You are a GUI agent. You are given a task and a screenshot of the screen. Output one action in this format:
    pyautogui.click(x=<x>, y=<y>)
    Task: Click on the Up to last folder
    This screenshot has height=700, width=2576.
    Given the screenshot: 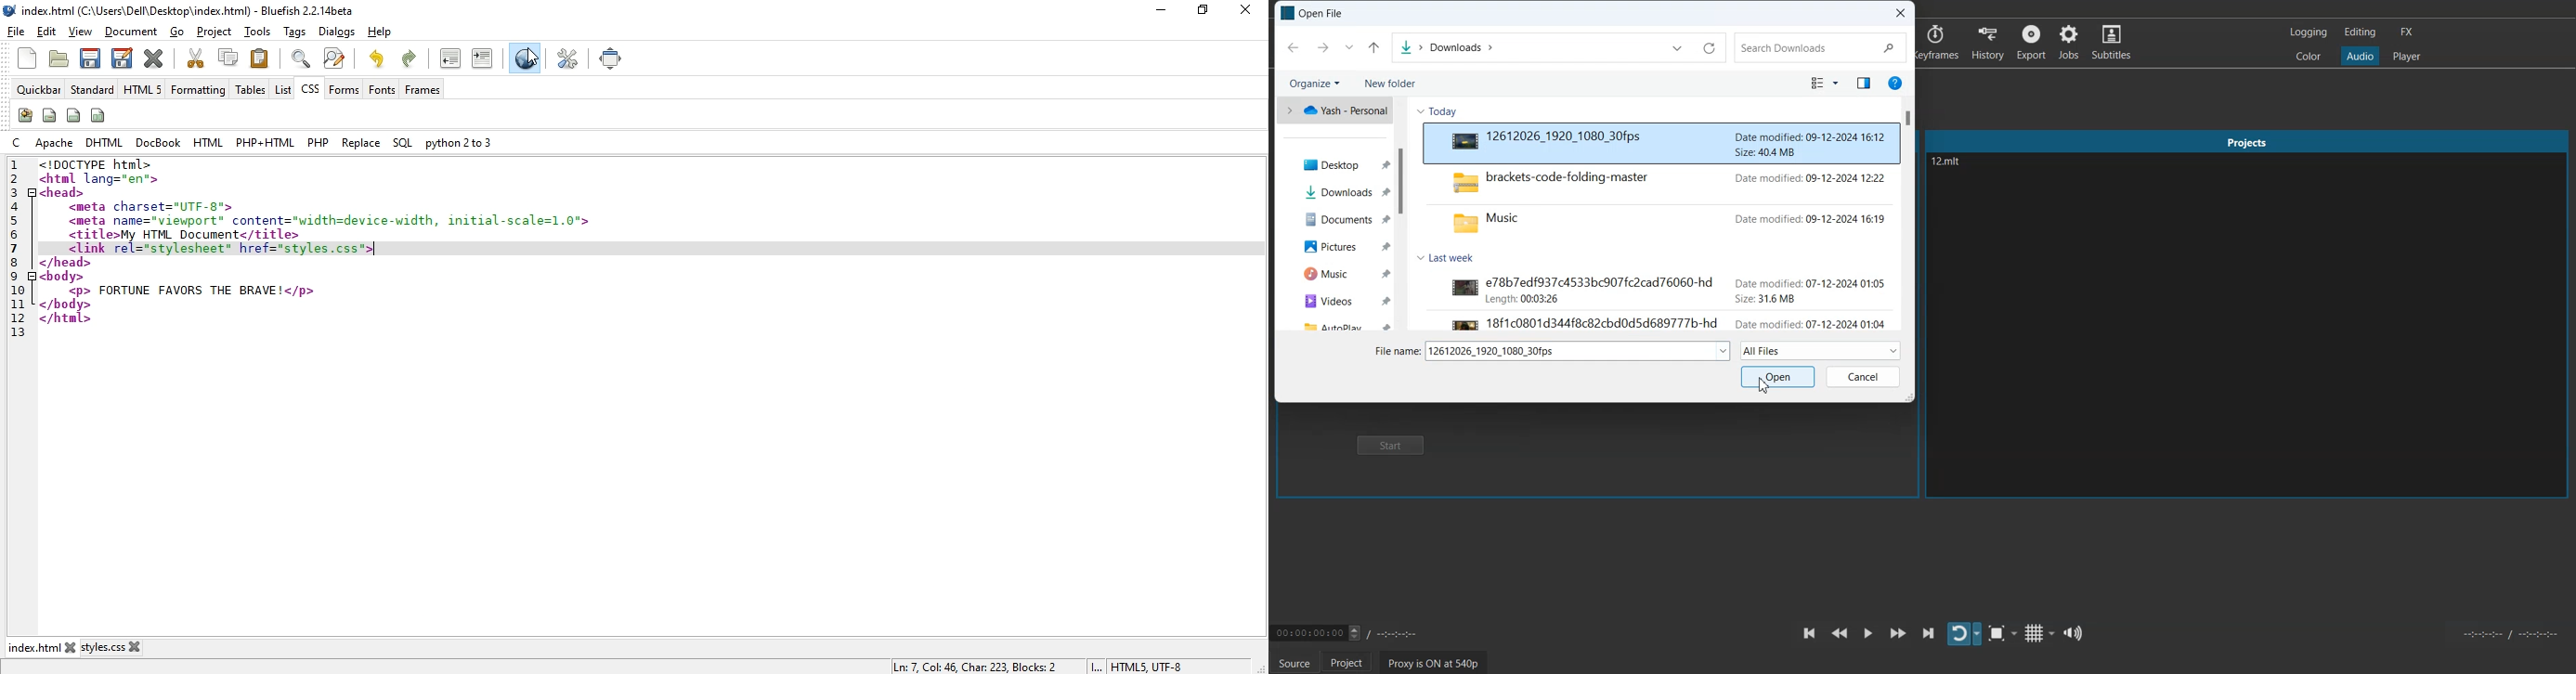 What is the action you would take?
    pyautogui.click(x=1374, y=47)
    